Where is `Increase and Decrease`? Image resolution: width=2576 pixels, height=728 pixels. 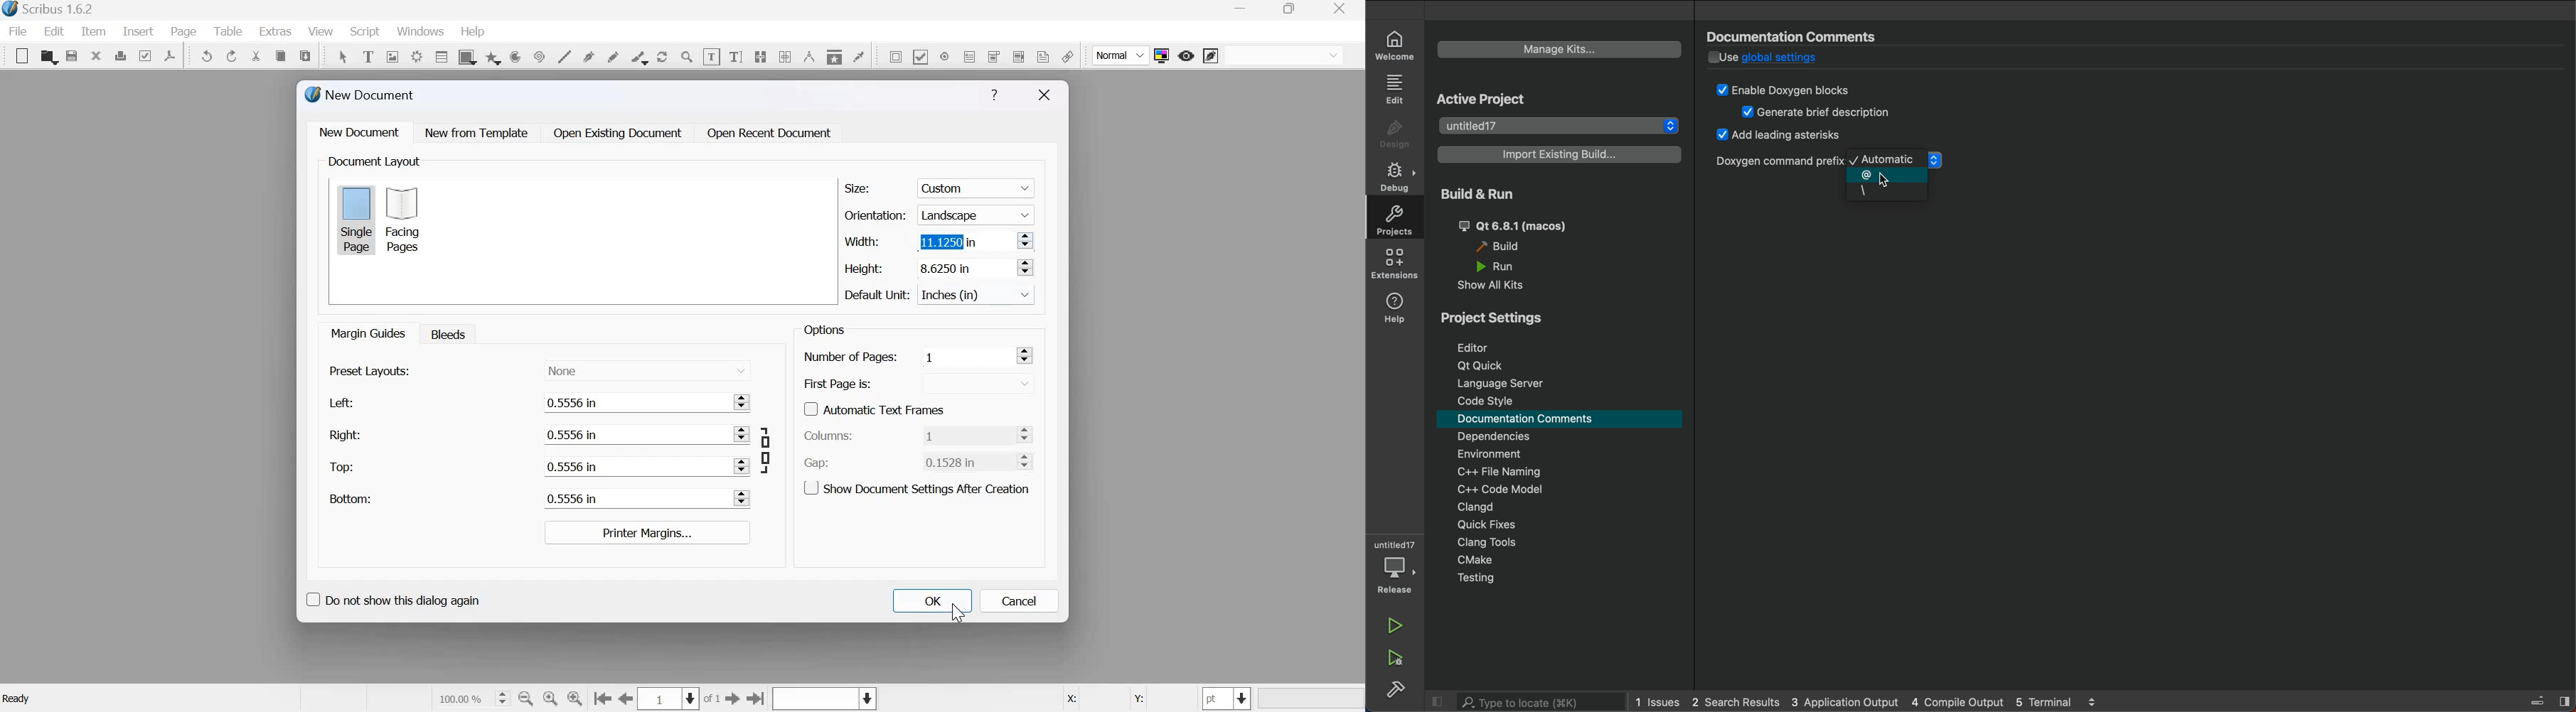 Increase and Decrease is located at coordinates (1029, 434).